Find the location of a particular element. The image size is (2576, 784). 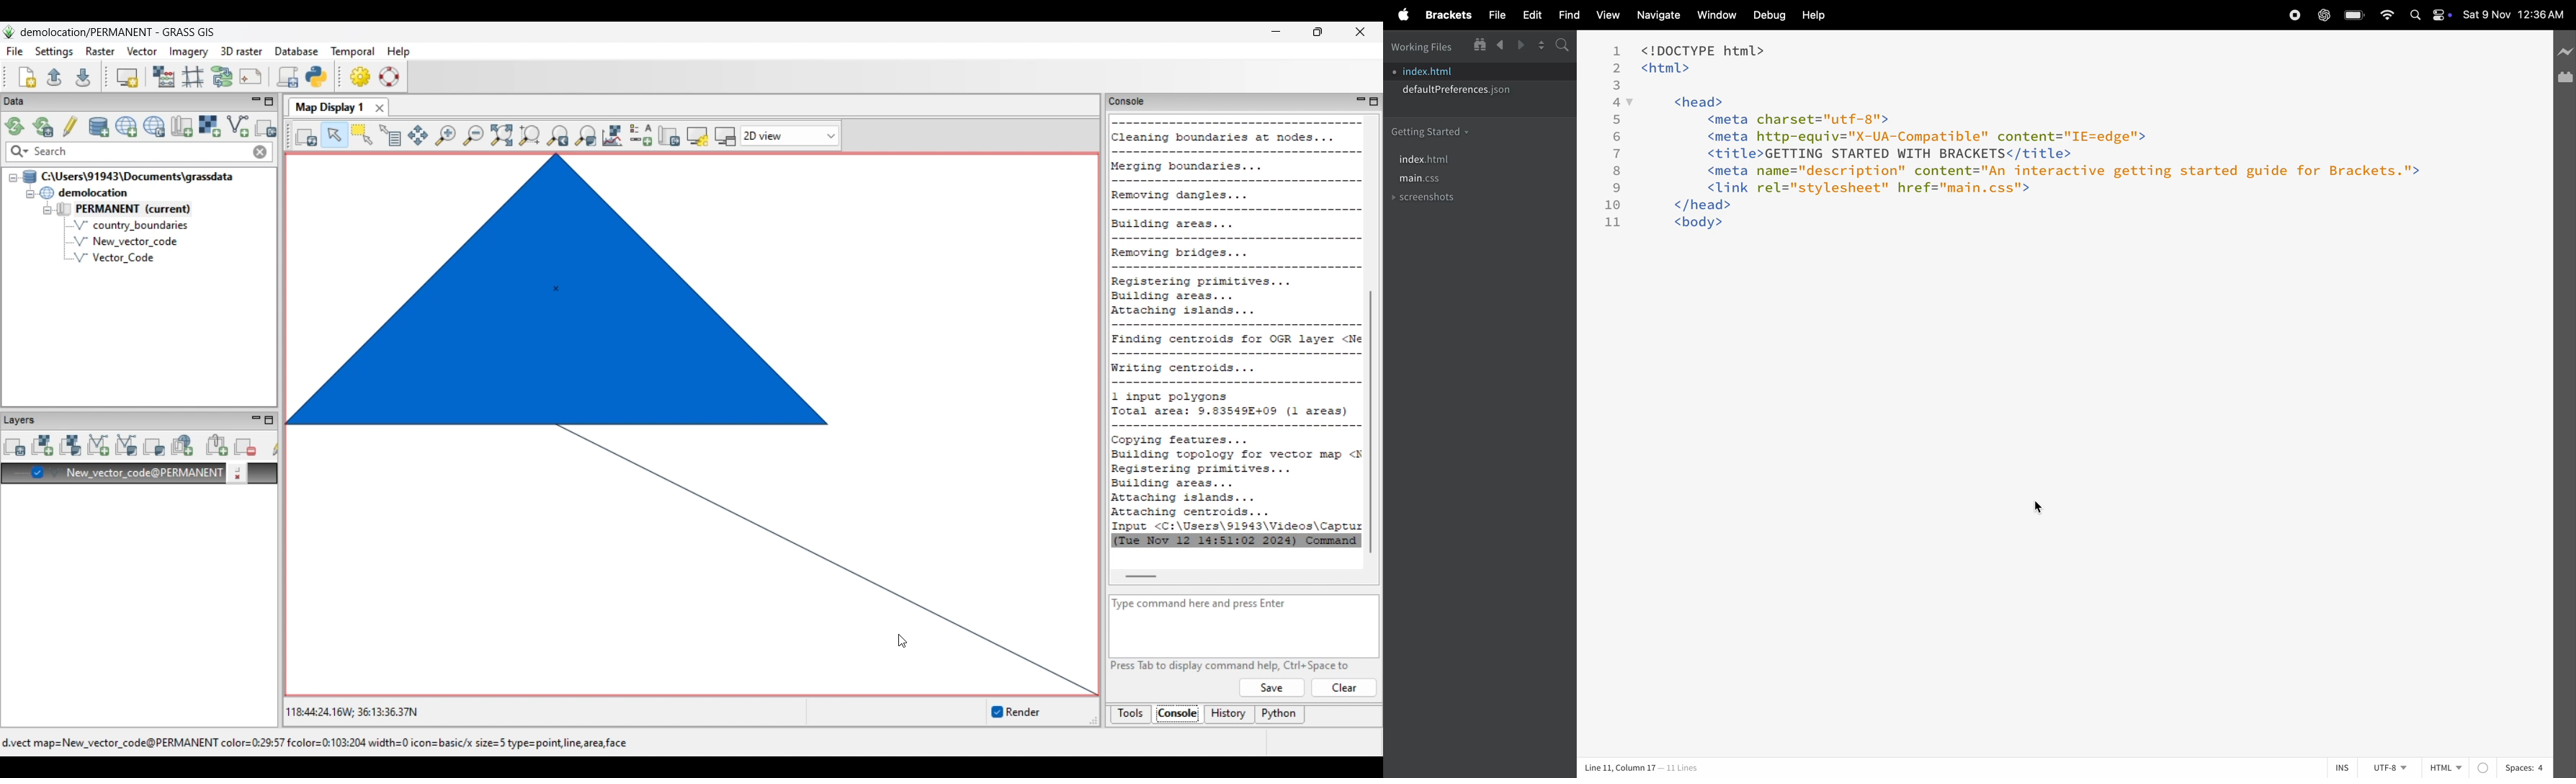

GUI settings is located at coordinates (361, 76).